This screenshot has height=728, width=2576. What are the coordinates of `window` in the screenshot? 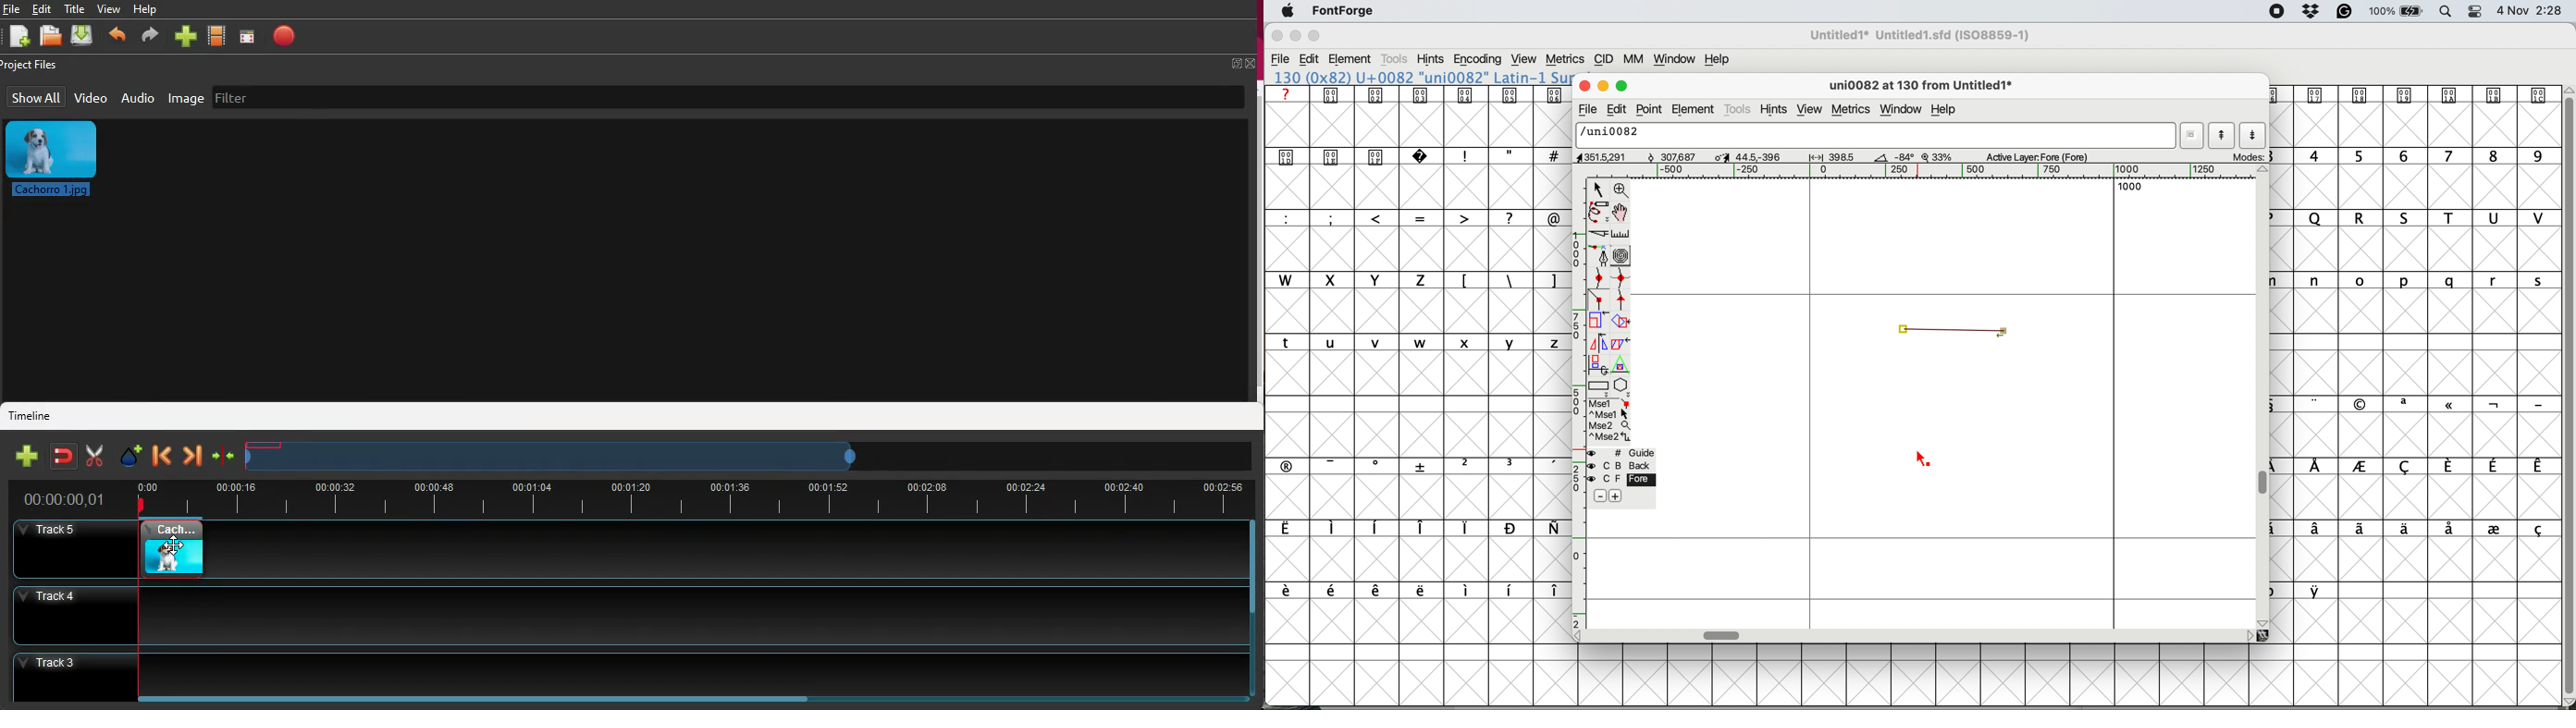 It's located at (1904, 110).